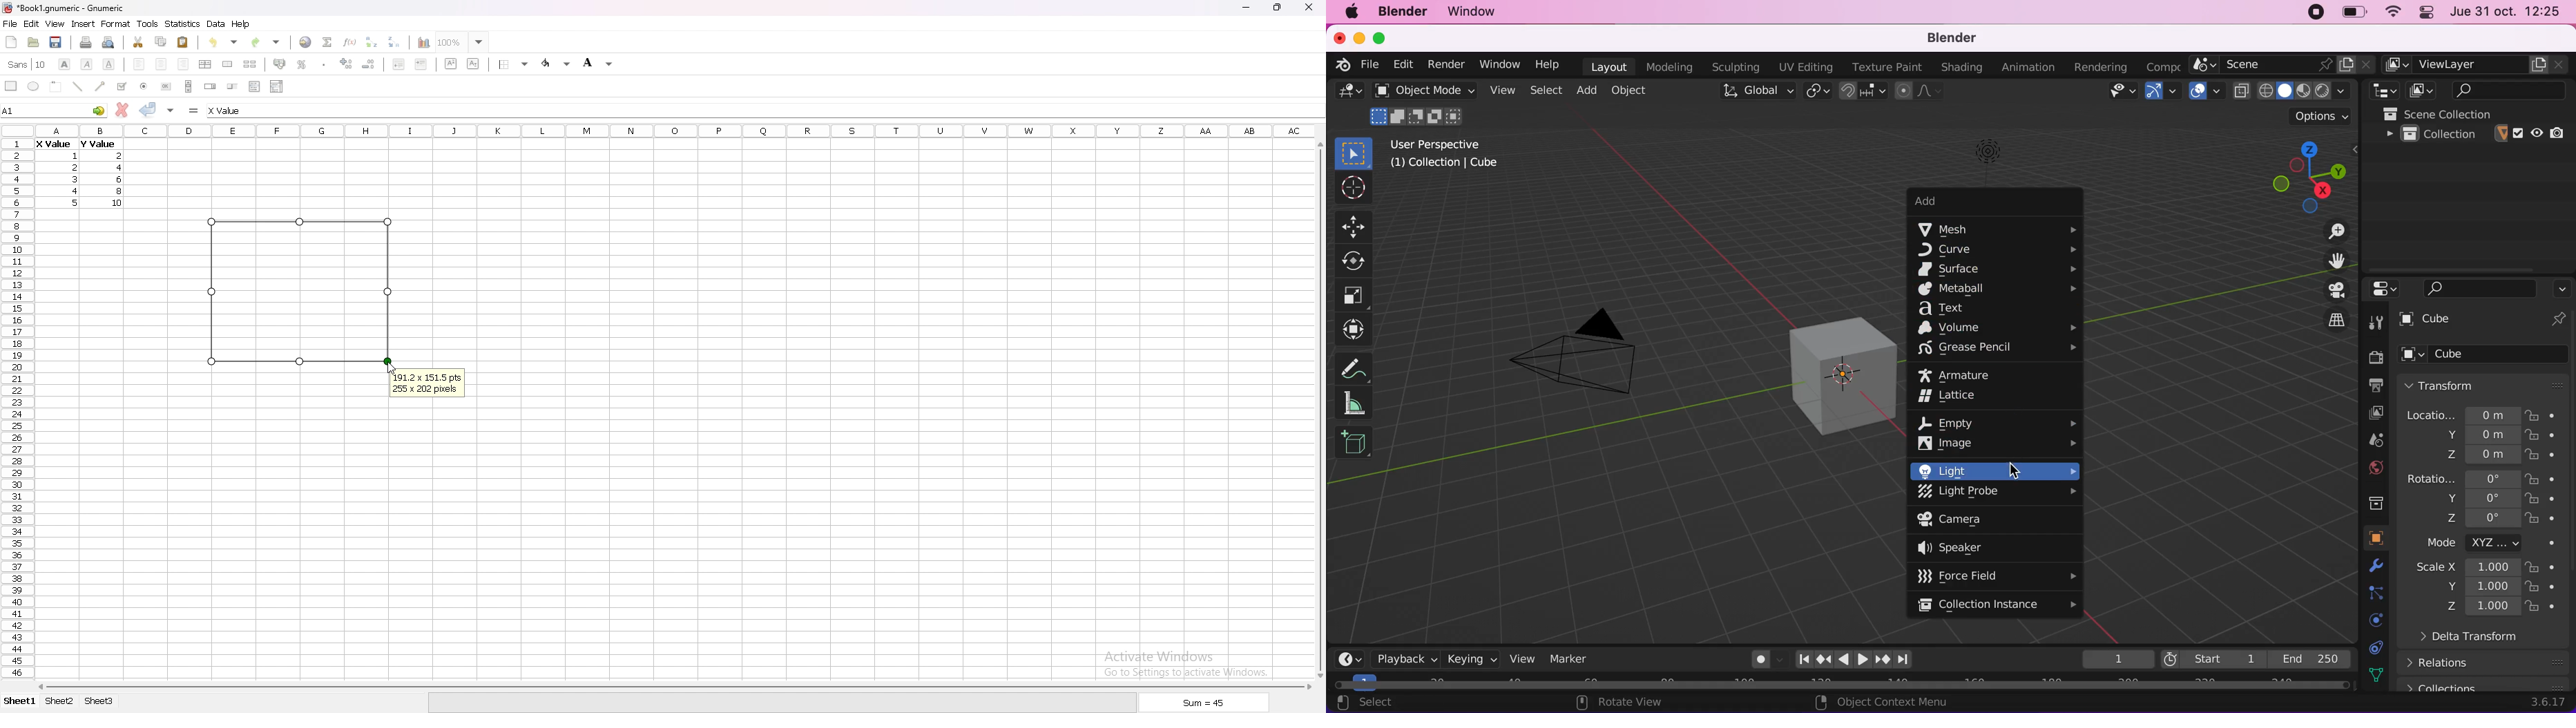 Image resolution: width=2576 pixels, height=728 pixels. I want to click on camera, so click(1973, 520).